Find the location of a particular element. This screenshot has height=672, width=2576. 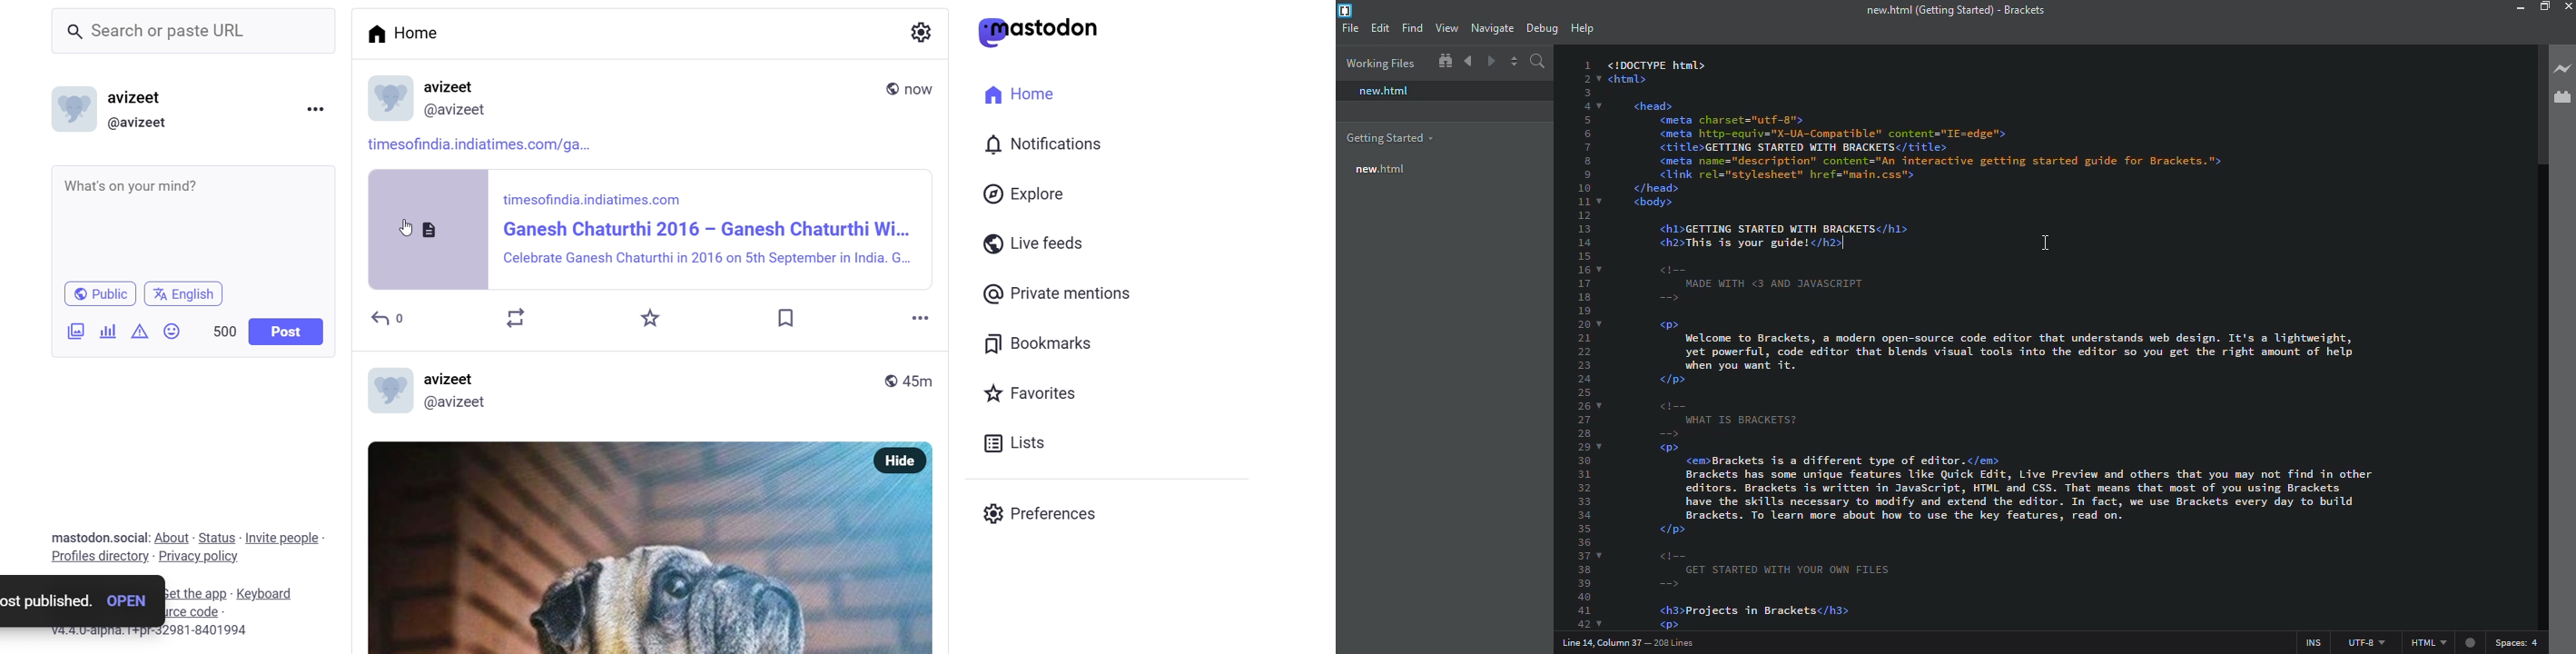

Post is located at coordinates (288, 331).